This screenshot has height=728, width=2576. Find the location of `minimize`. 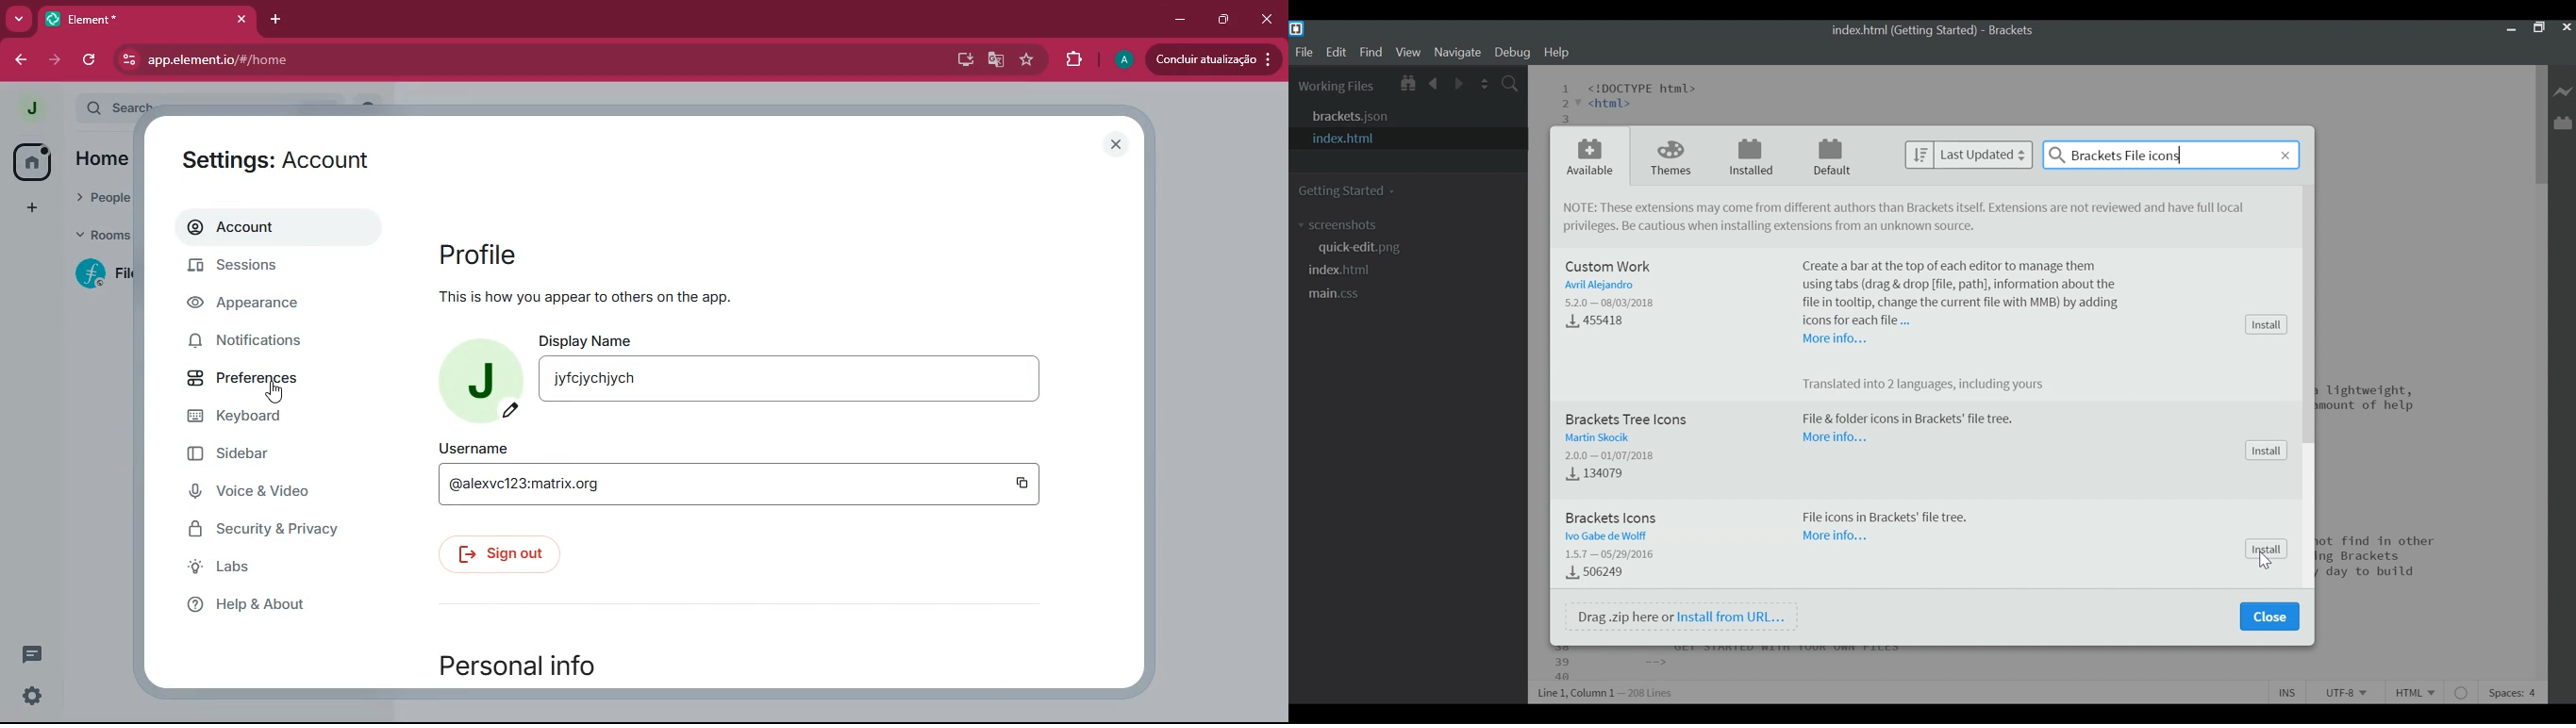

minimize is located at coordinates (2511, 29).